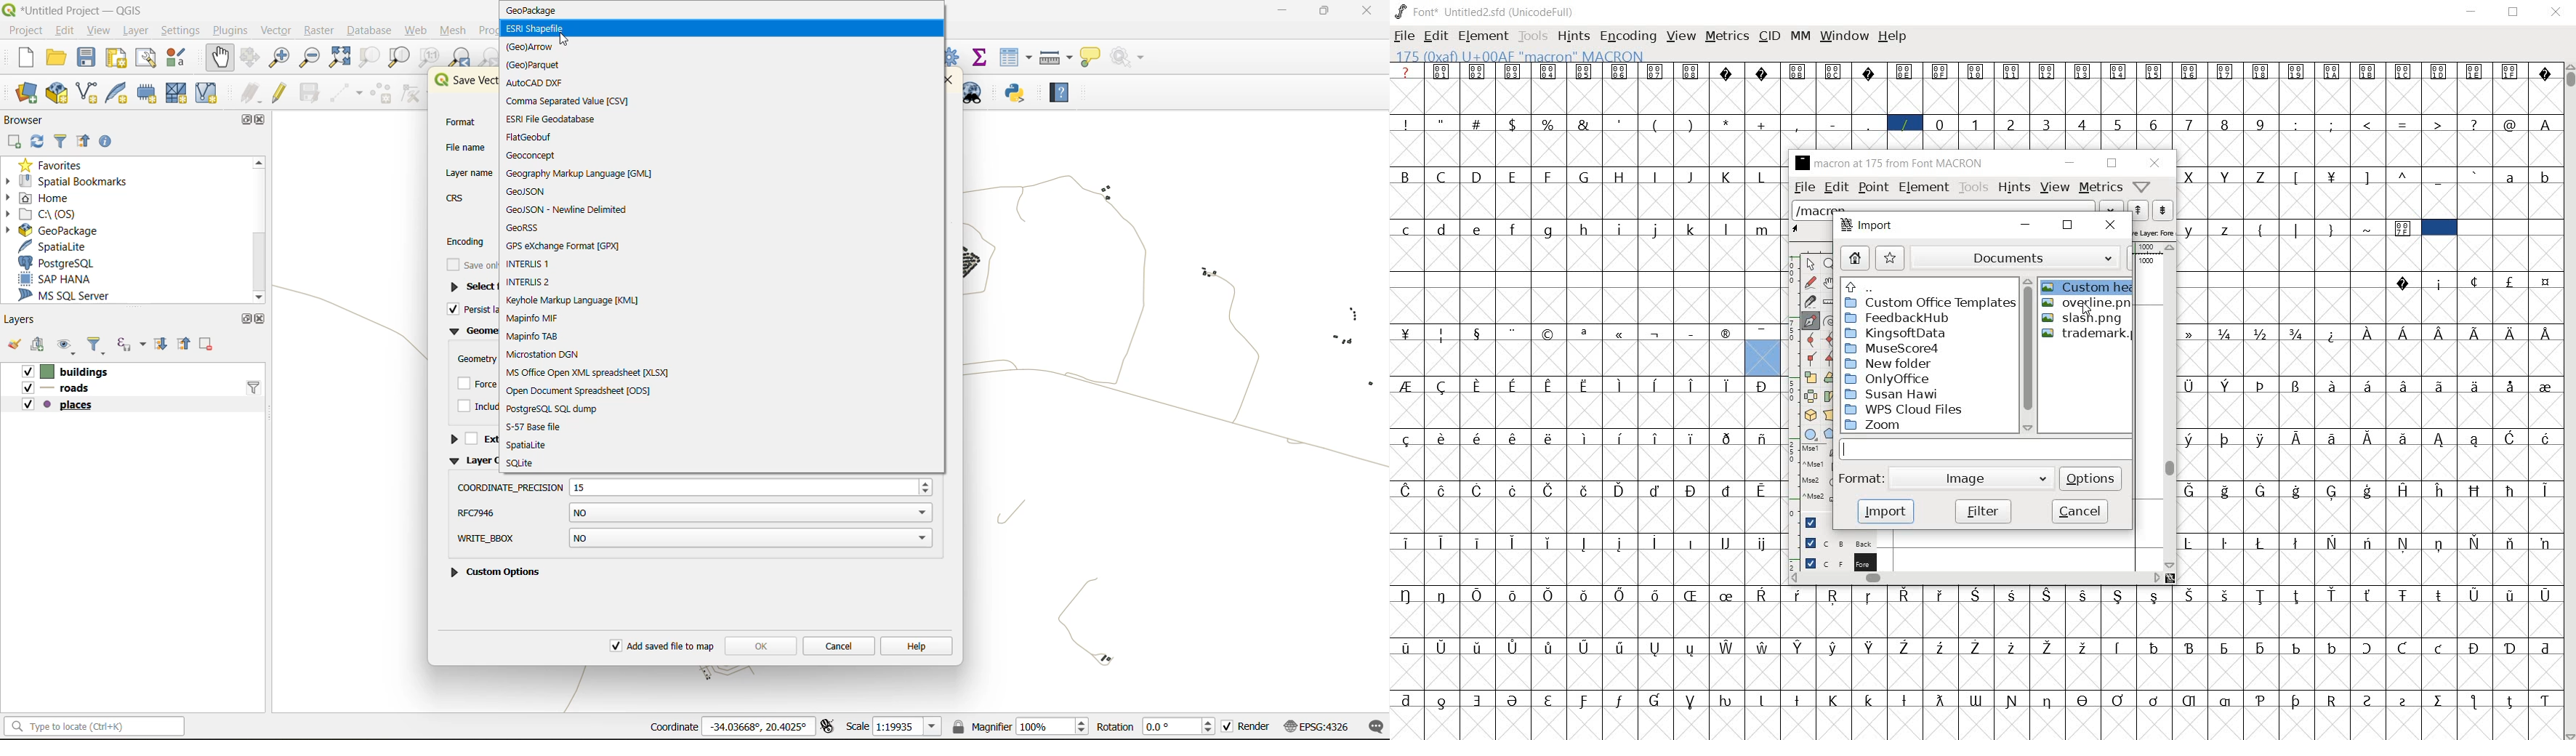  I want to click on cell selected, so click(2439, 228).